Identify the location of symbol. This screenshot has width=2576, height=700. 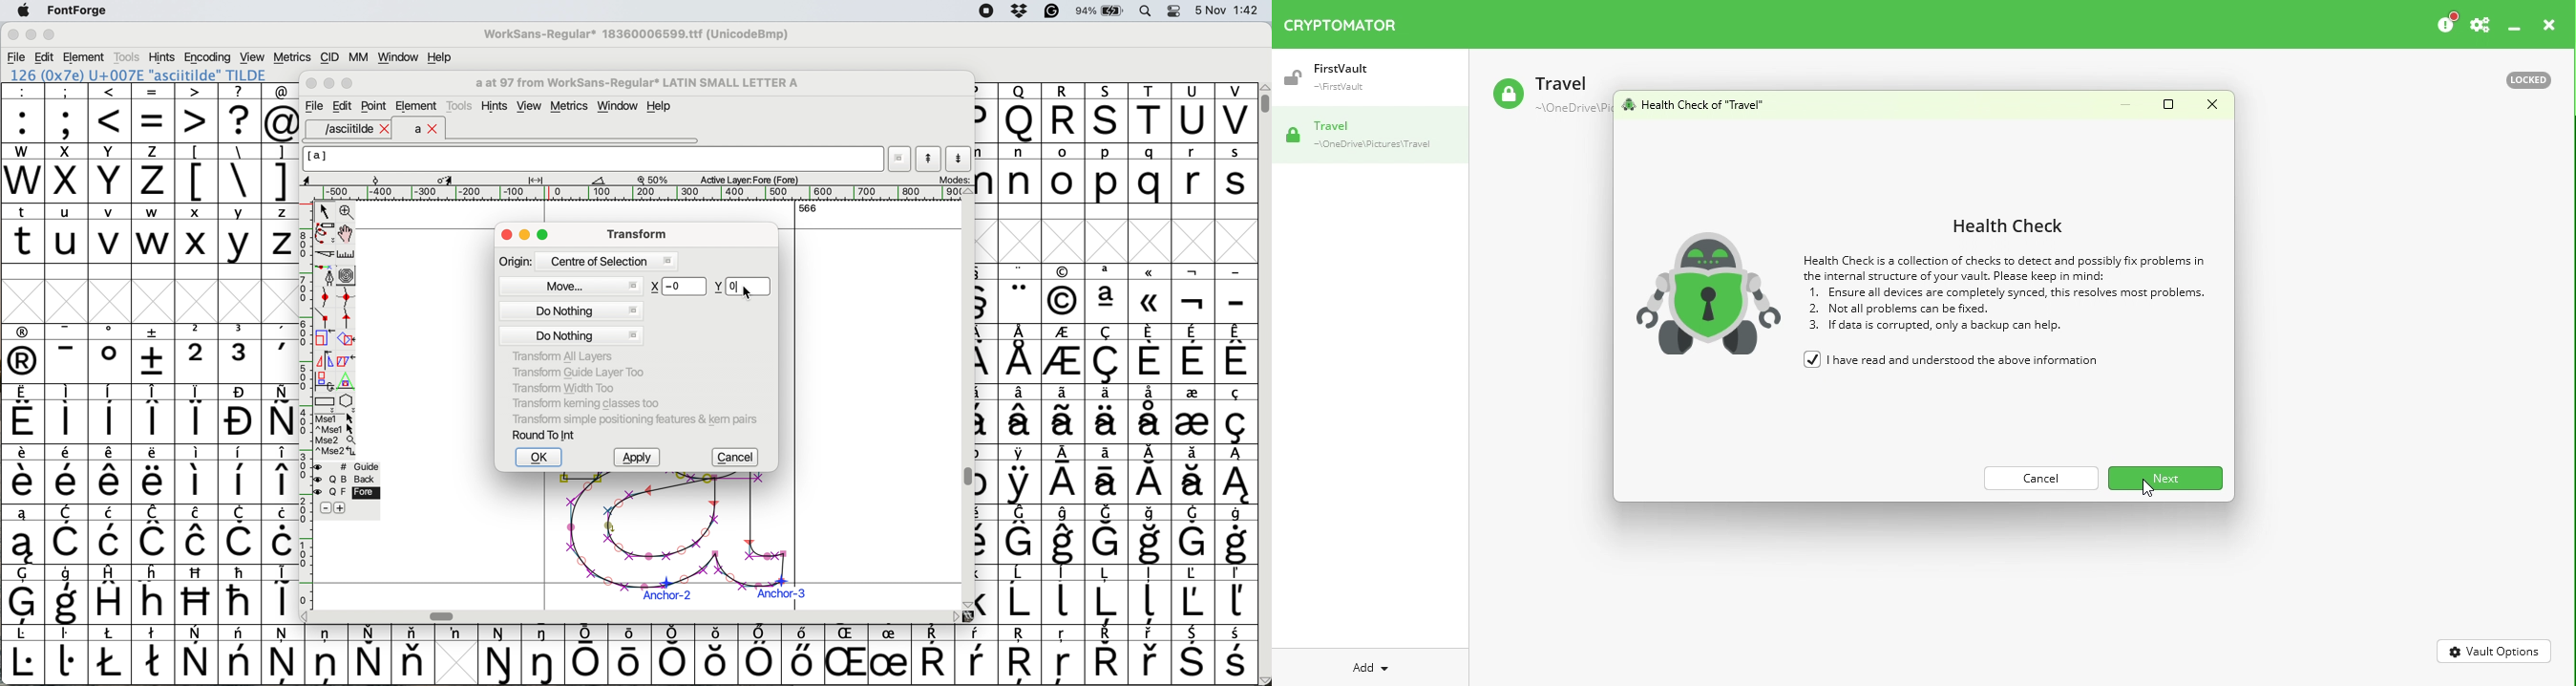
(1194, 534).